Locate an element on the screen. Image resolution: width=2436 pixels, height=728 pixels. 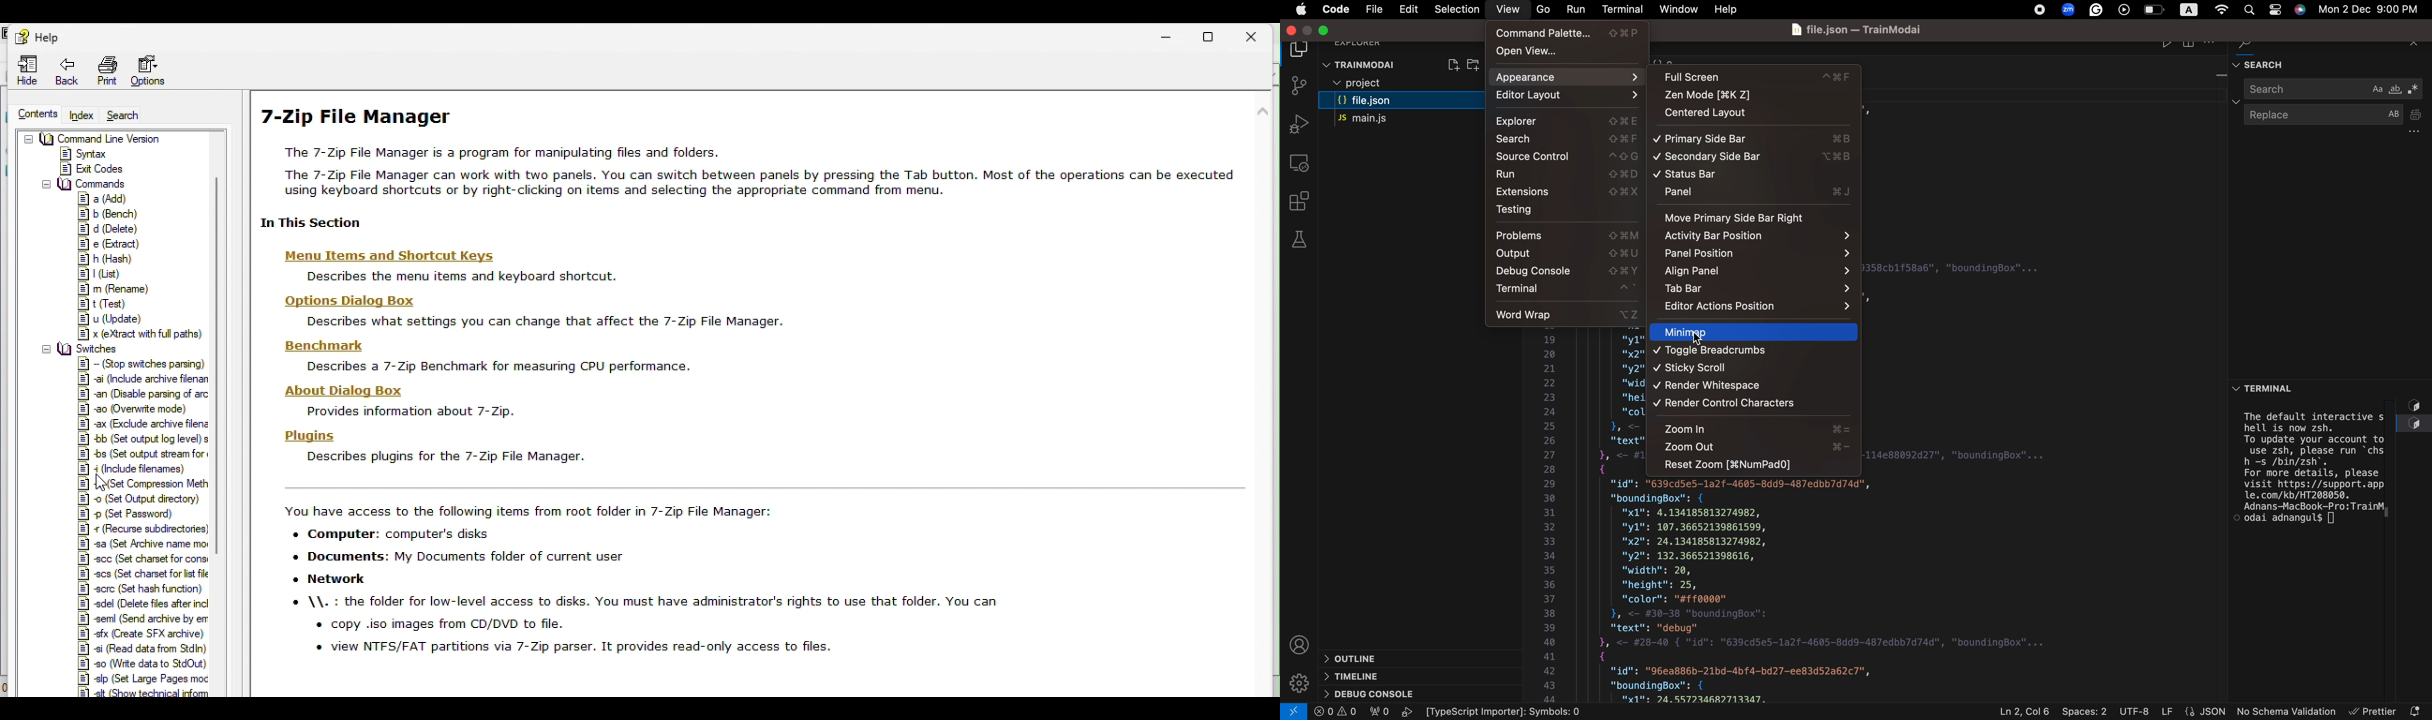
scrollbar is located at coordinates (226, 342).